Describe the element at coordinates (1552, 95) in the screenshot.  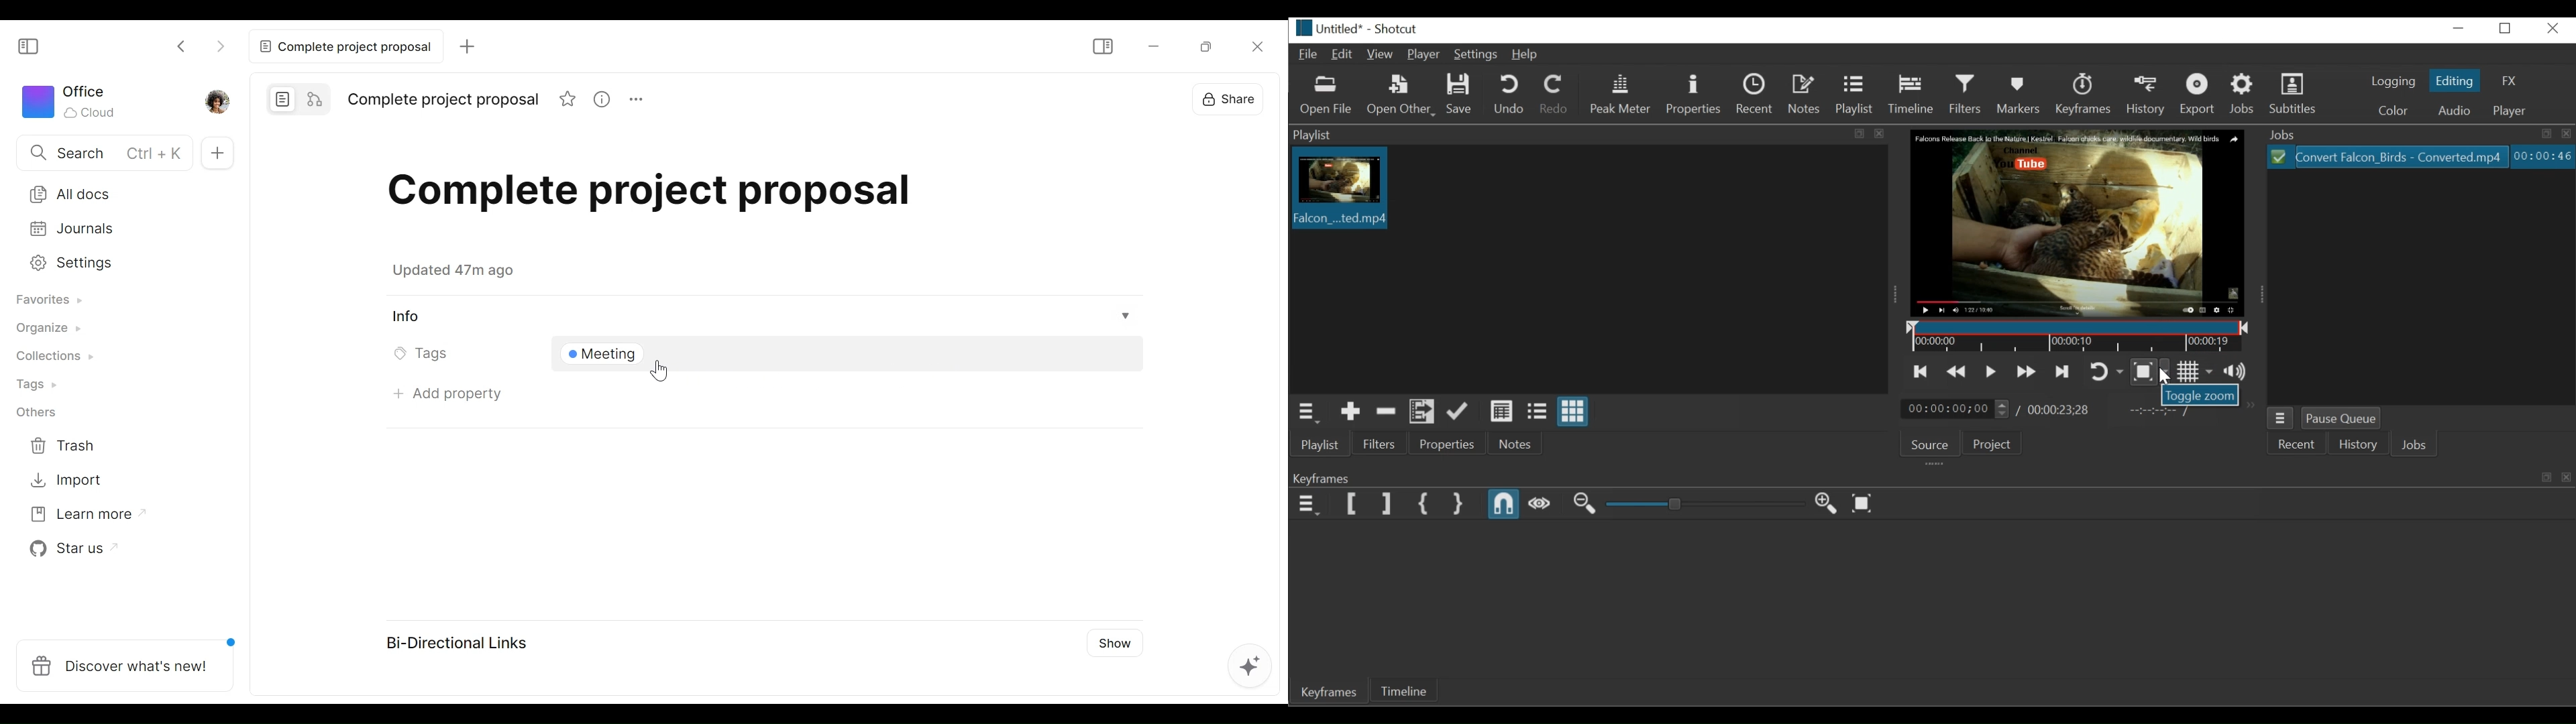
I see `Redo` at that location.